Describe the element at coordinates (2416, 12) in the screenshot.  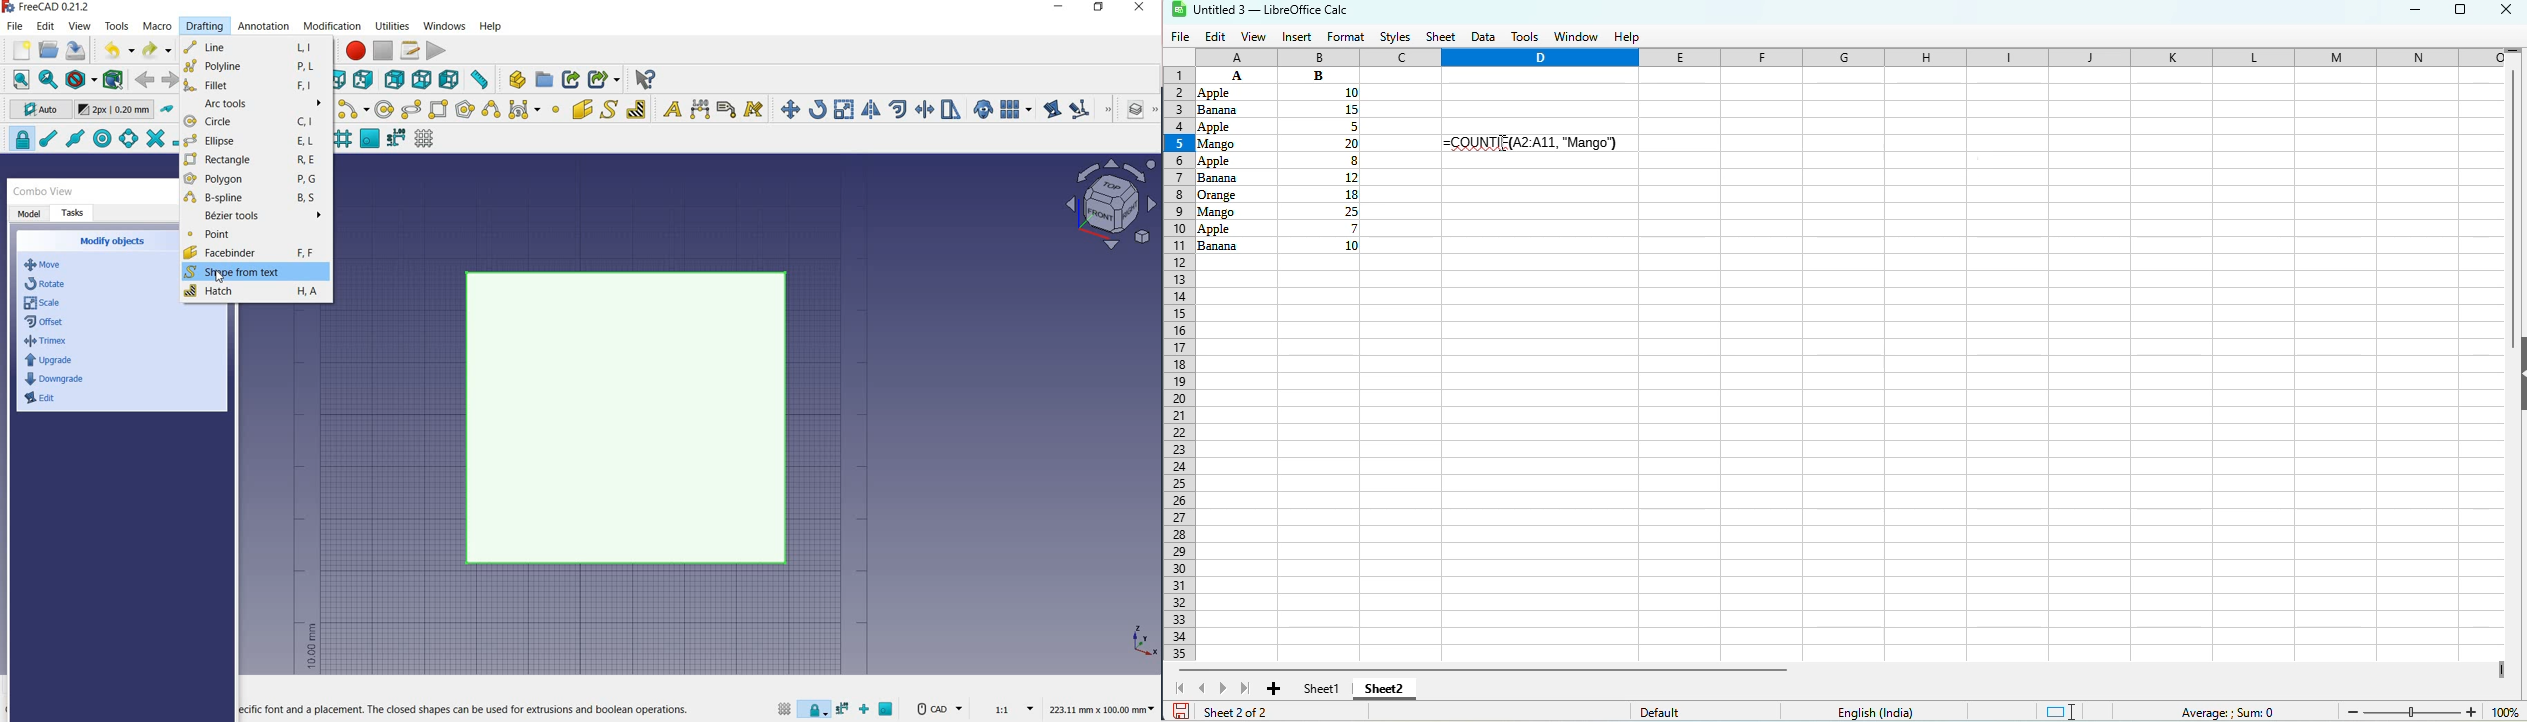
I see `minimize` at that location.